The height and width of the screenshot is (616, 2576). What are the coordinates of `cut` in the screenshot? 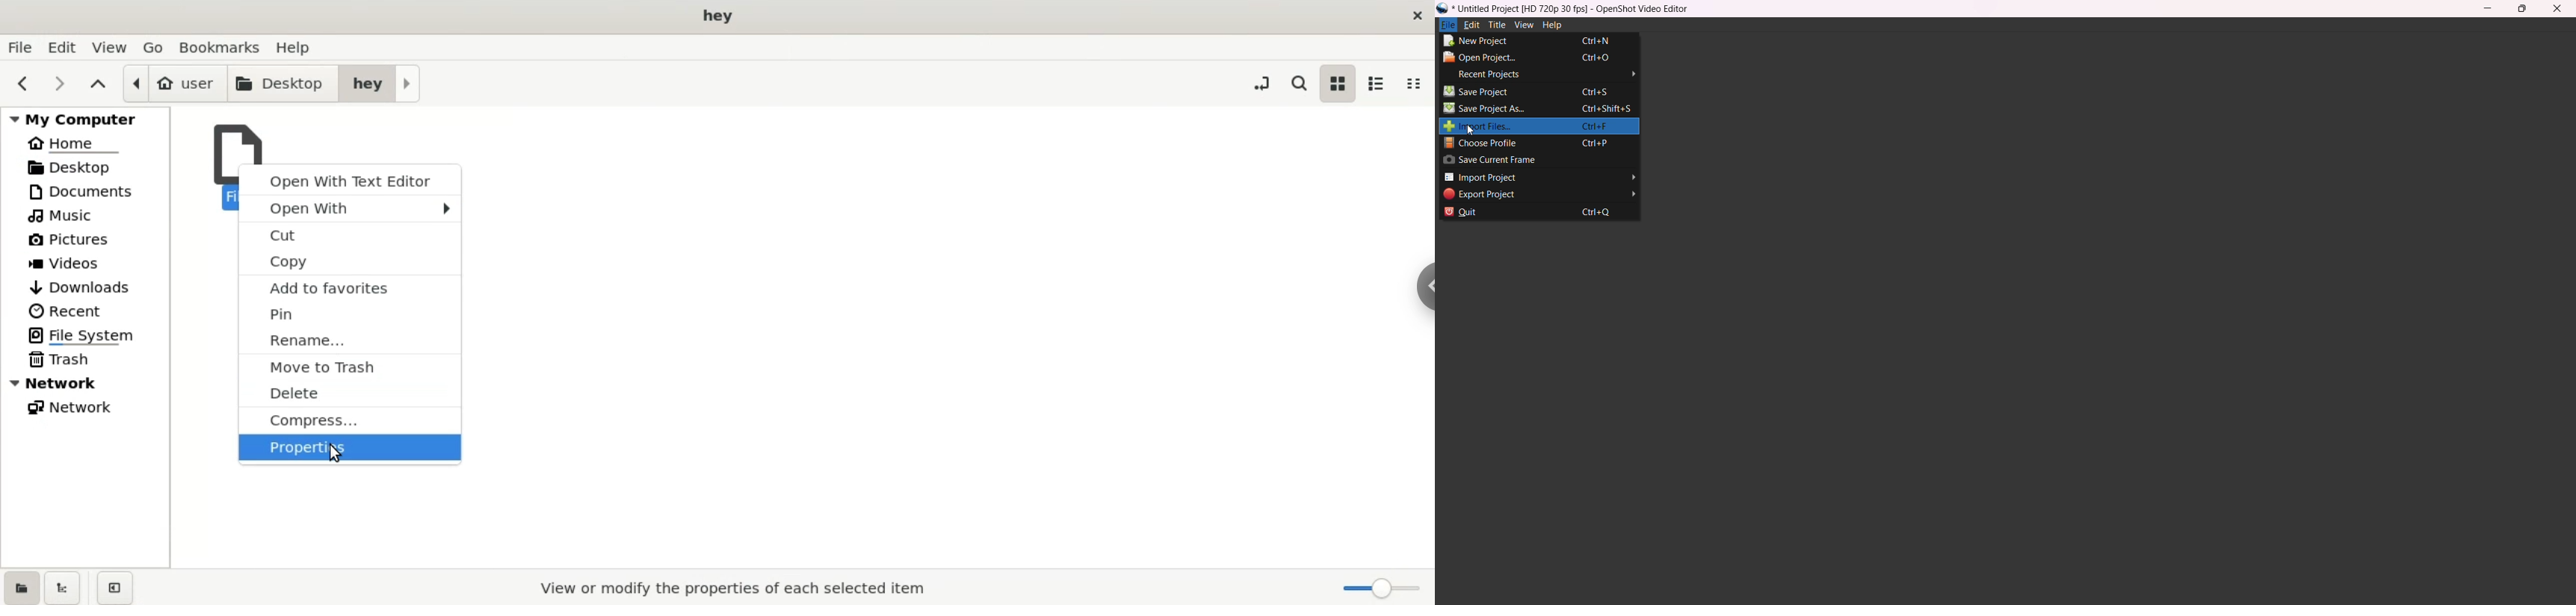 It's located at (351, 232).